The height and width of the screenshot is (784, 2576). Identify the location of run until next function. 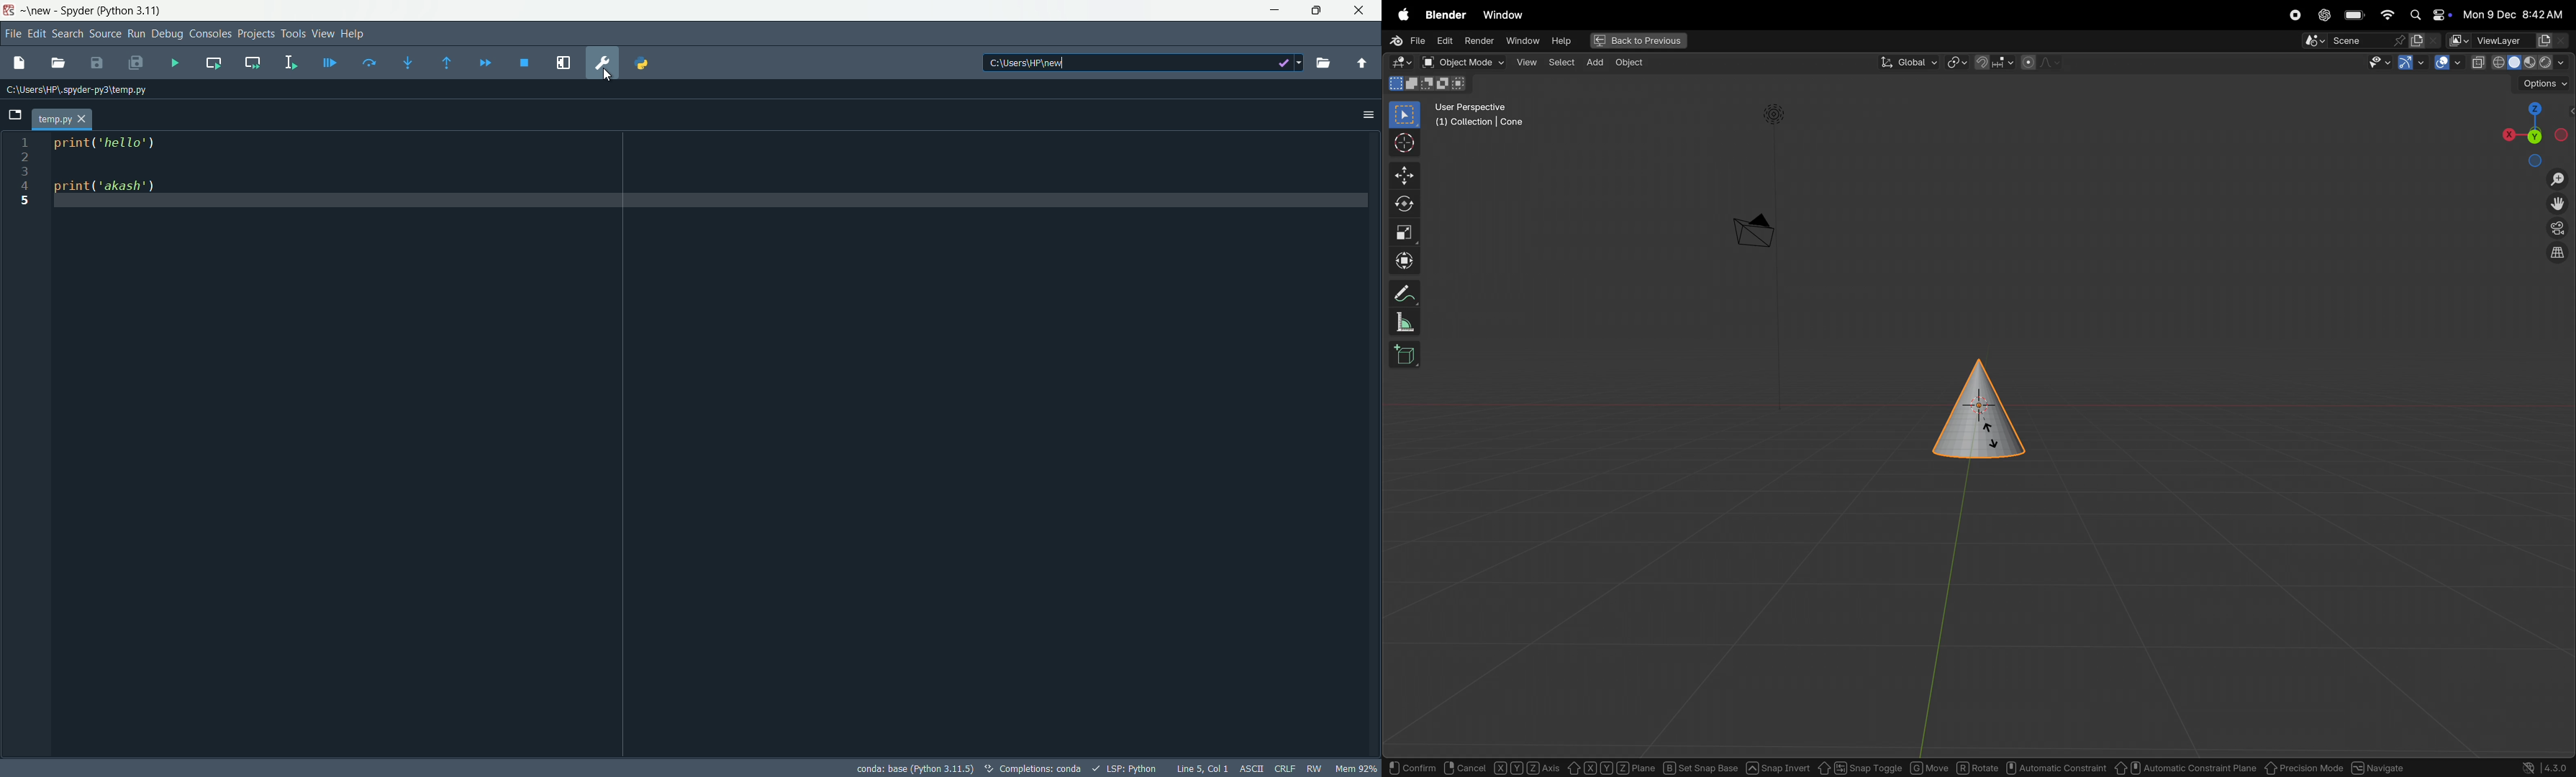
(448, 64).